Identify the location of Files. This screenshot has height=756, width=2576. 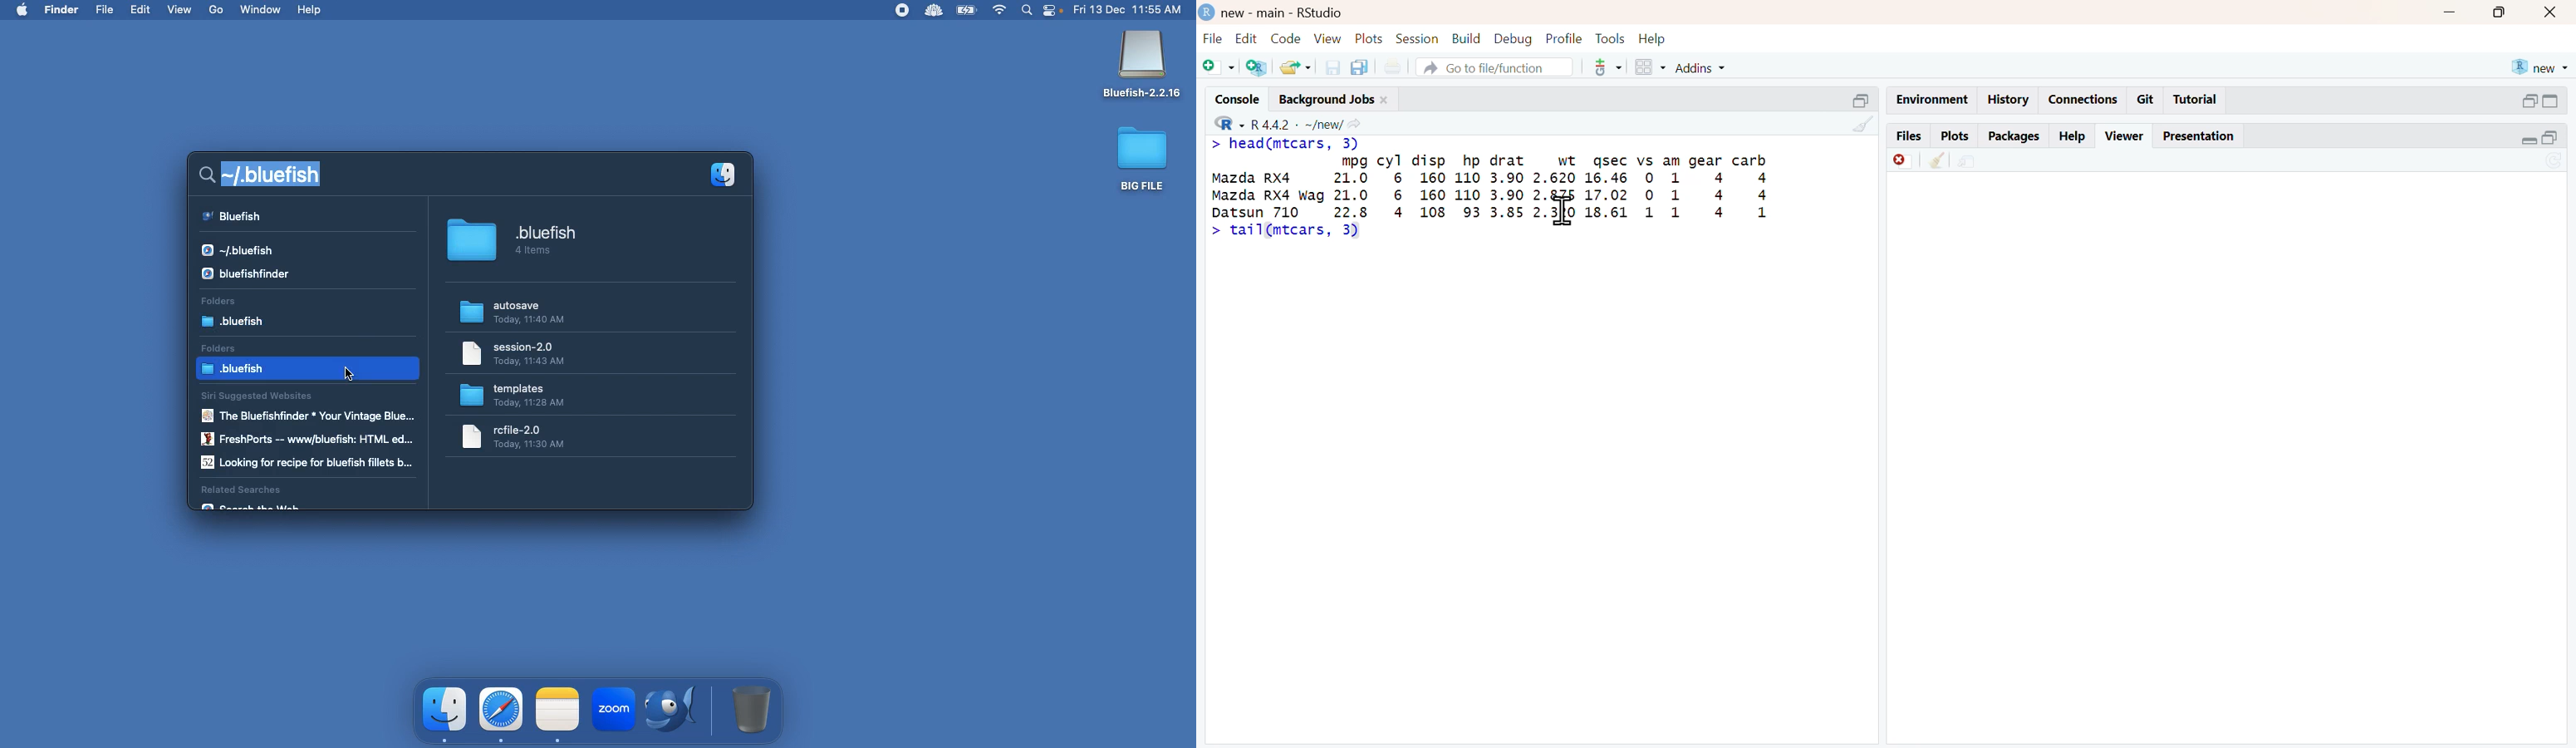
(1904, 134).